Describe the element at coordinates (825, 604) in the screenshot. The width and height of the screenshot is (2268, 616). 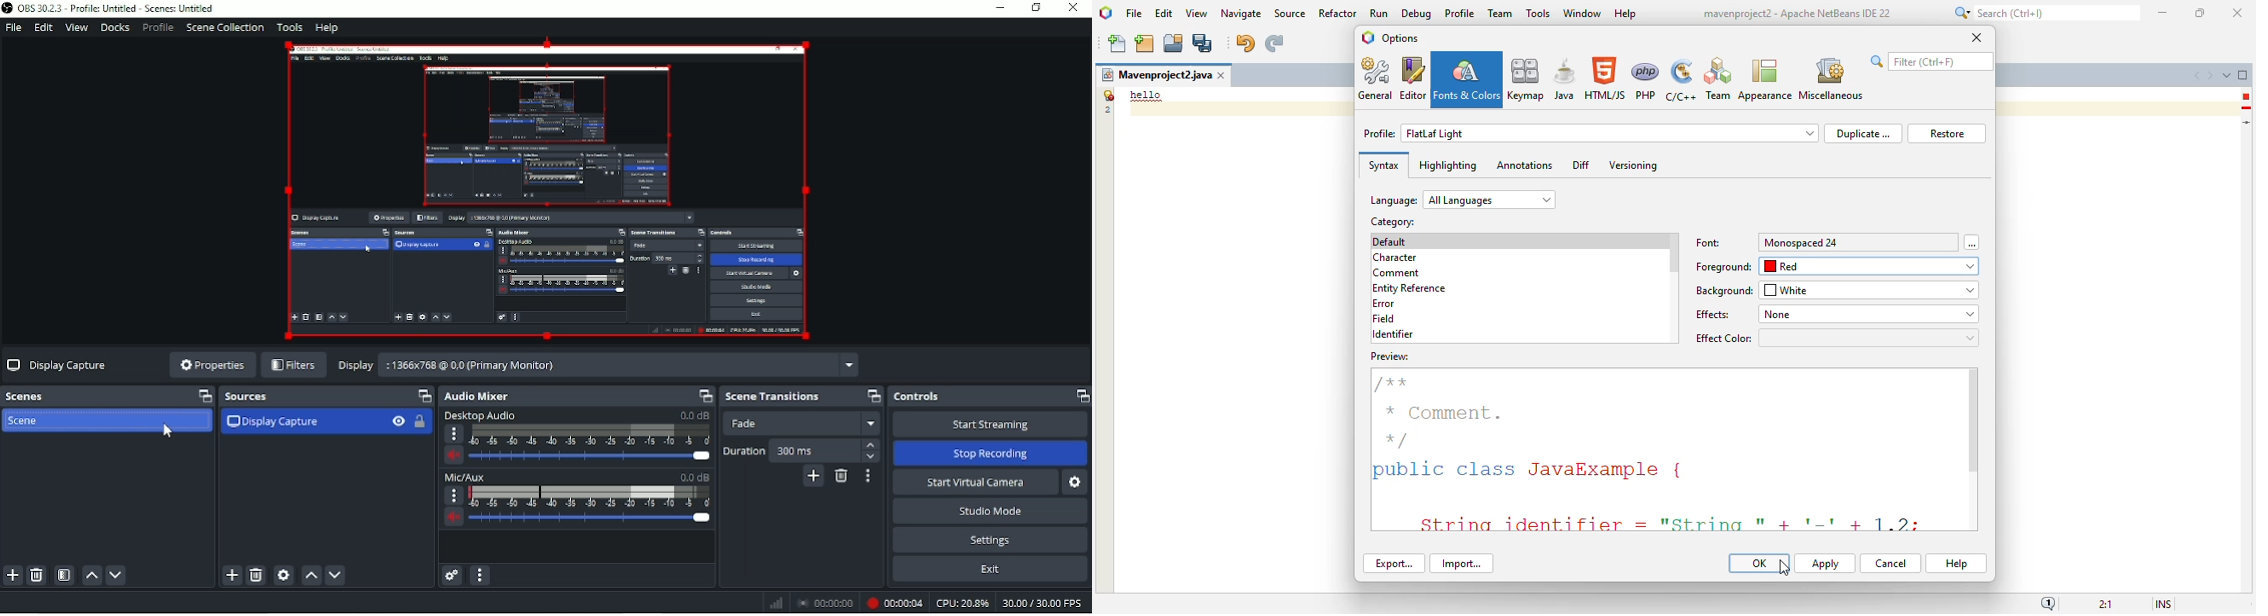
I see `00:00:00` at that location.